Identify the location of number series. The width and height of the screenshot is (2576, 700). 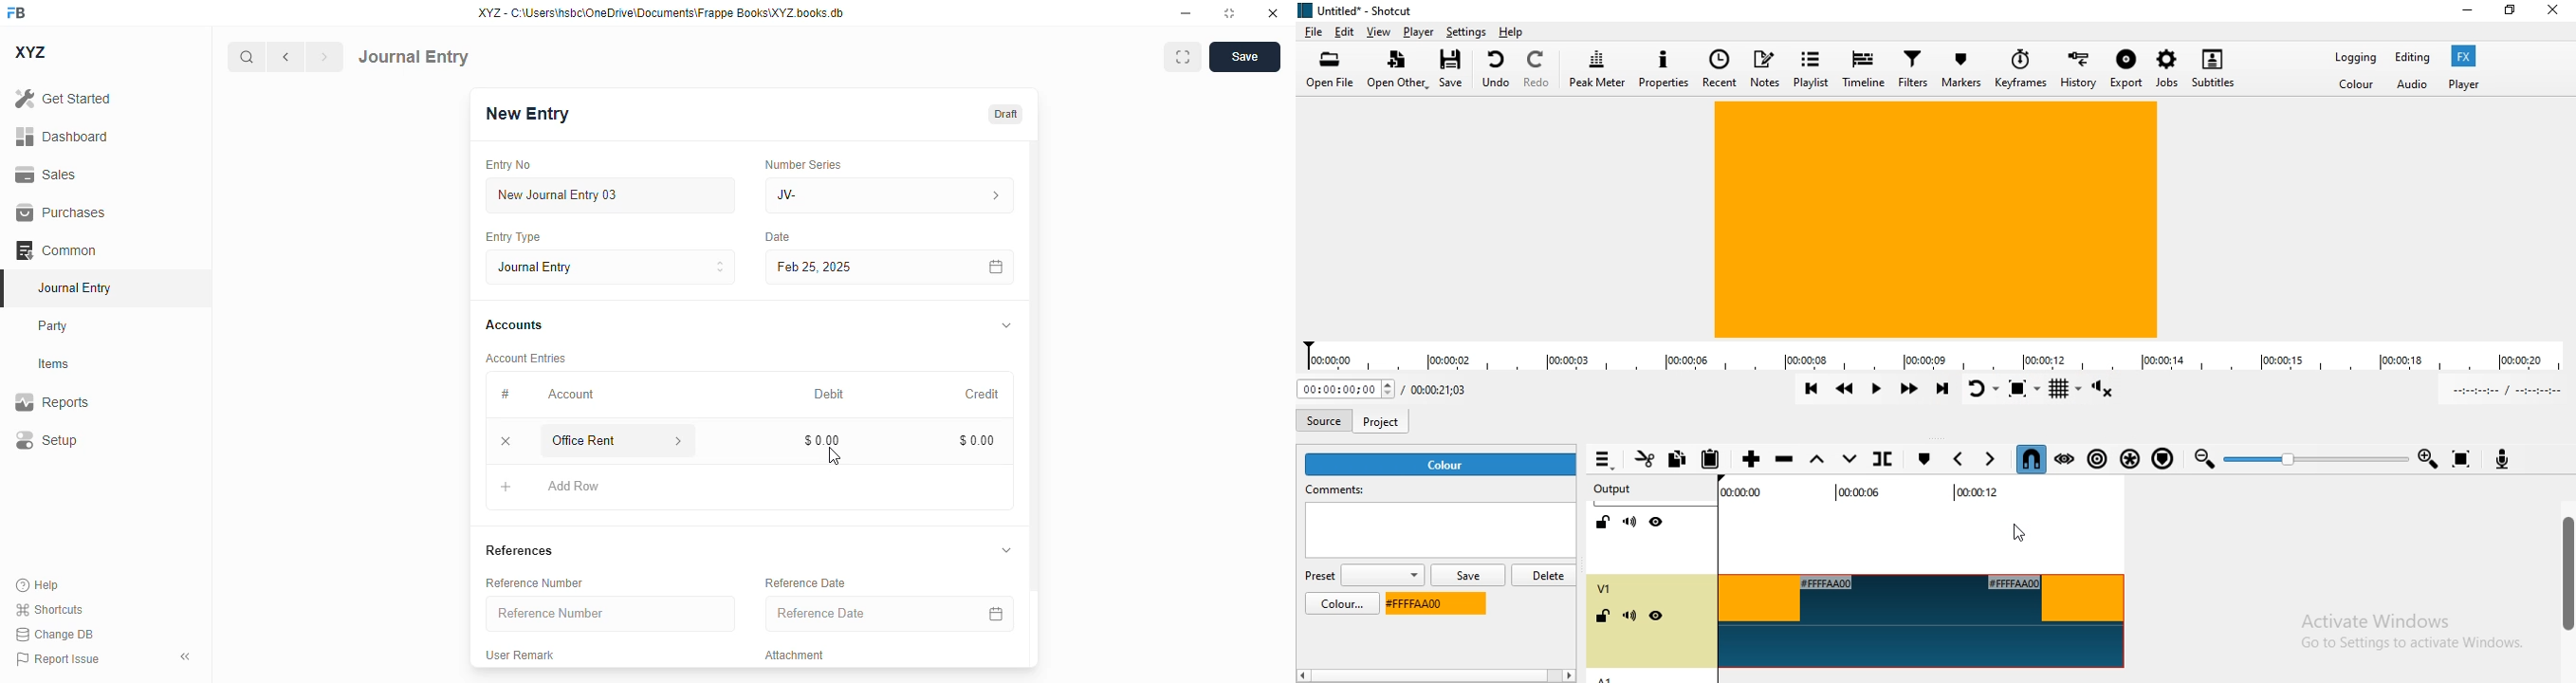
(802, 164).